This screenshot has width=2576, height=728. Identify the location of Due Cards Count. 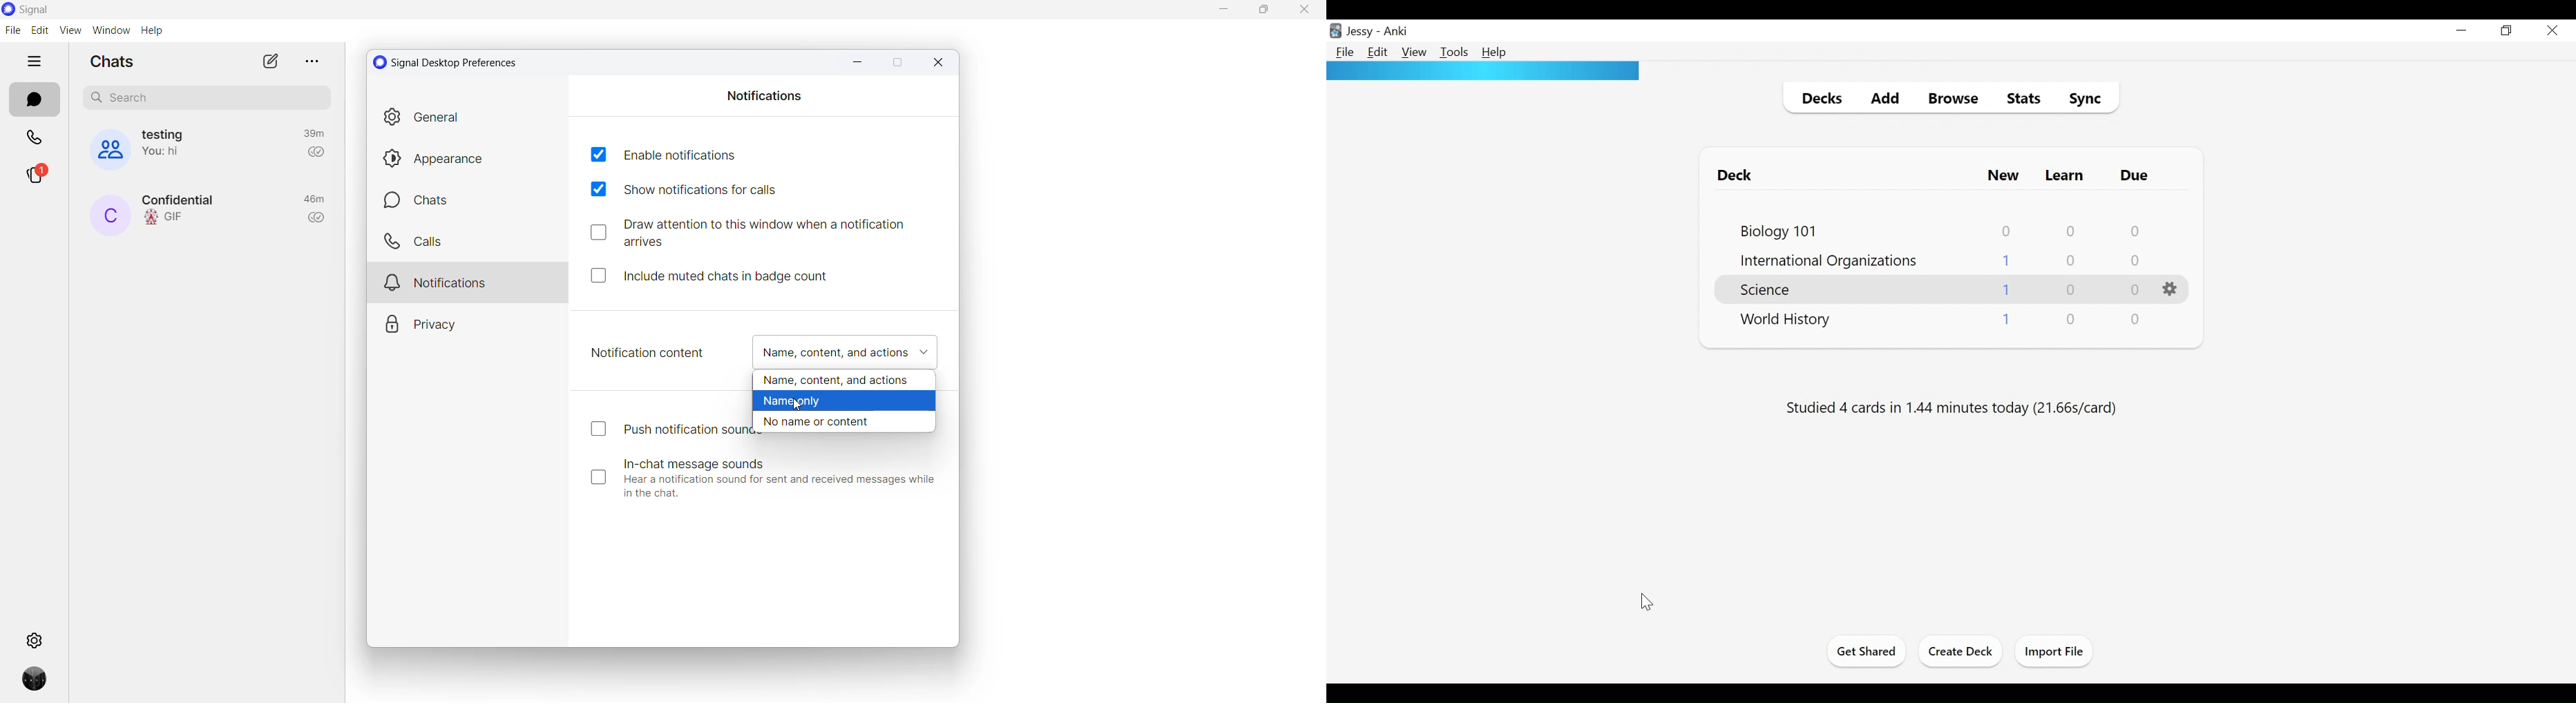
(2136, 260).